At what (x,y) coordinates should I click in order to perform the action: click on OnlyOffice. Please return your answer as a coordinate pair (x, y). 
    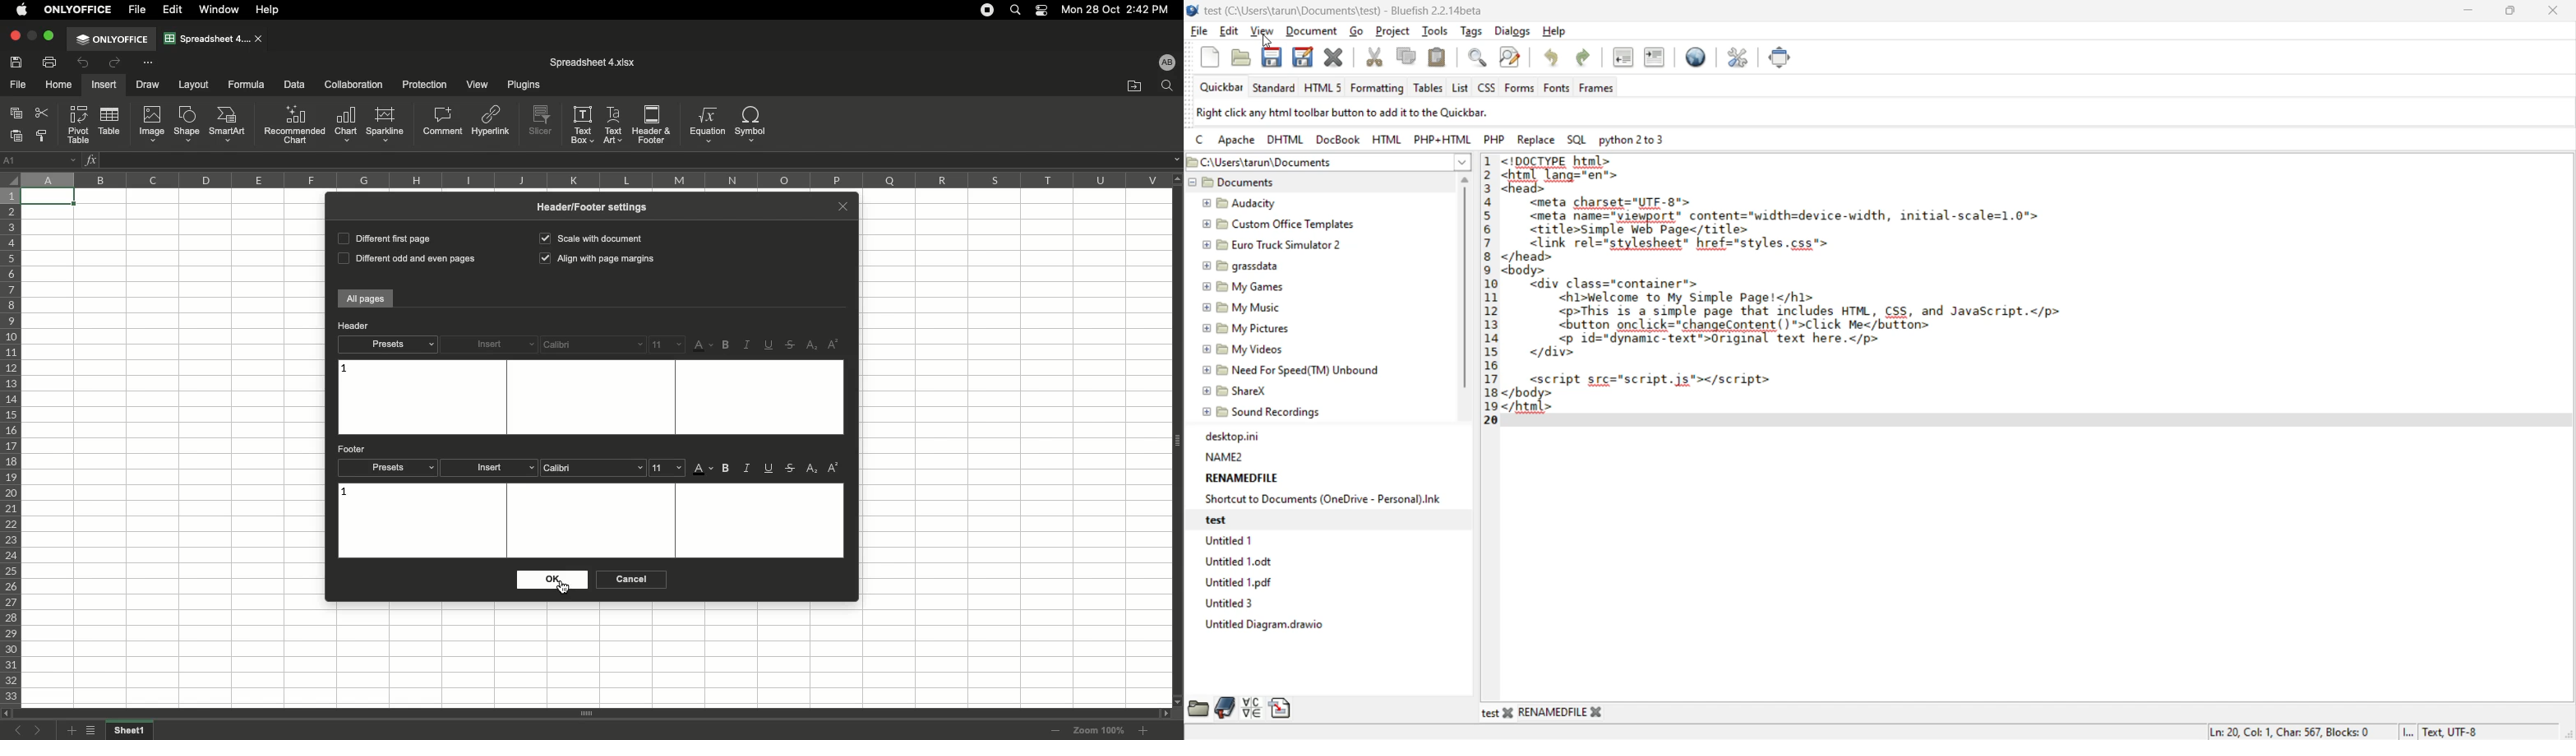
    Looking at the image, I should click on (79, 10).